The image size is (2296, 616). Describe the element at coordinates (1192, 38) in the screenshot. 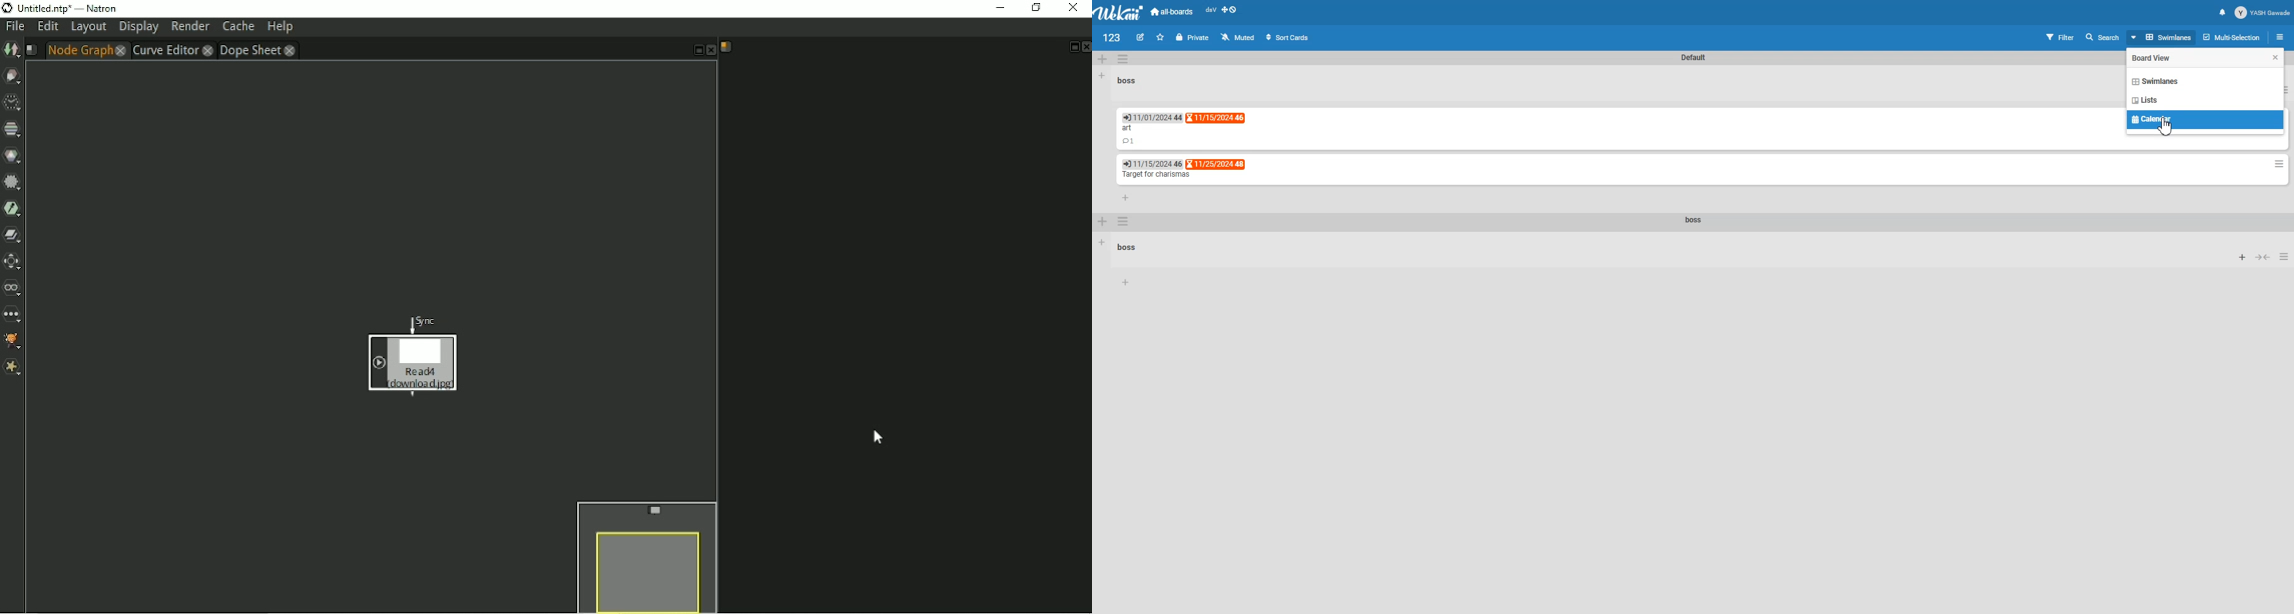

I see `Private` at that location.